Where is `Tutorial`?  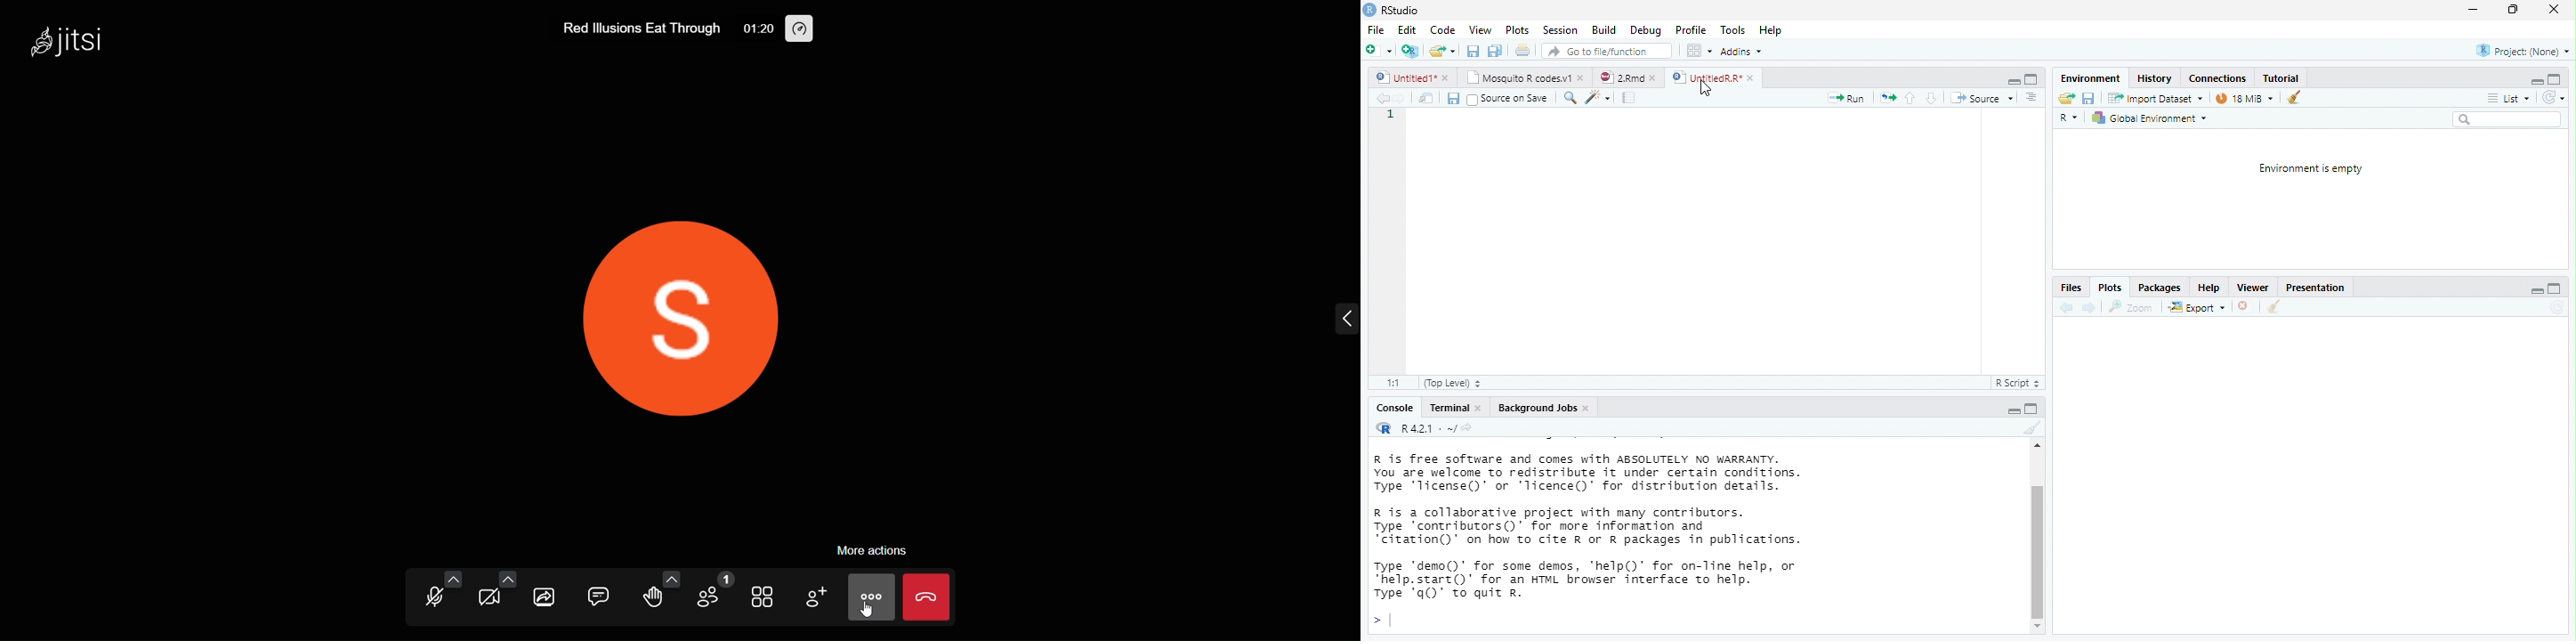
Tutorial is located at coordinates (2281, 77).